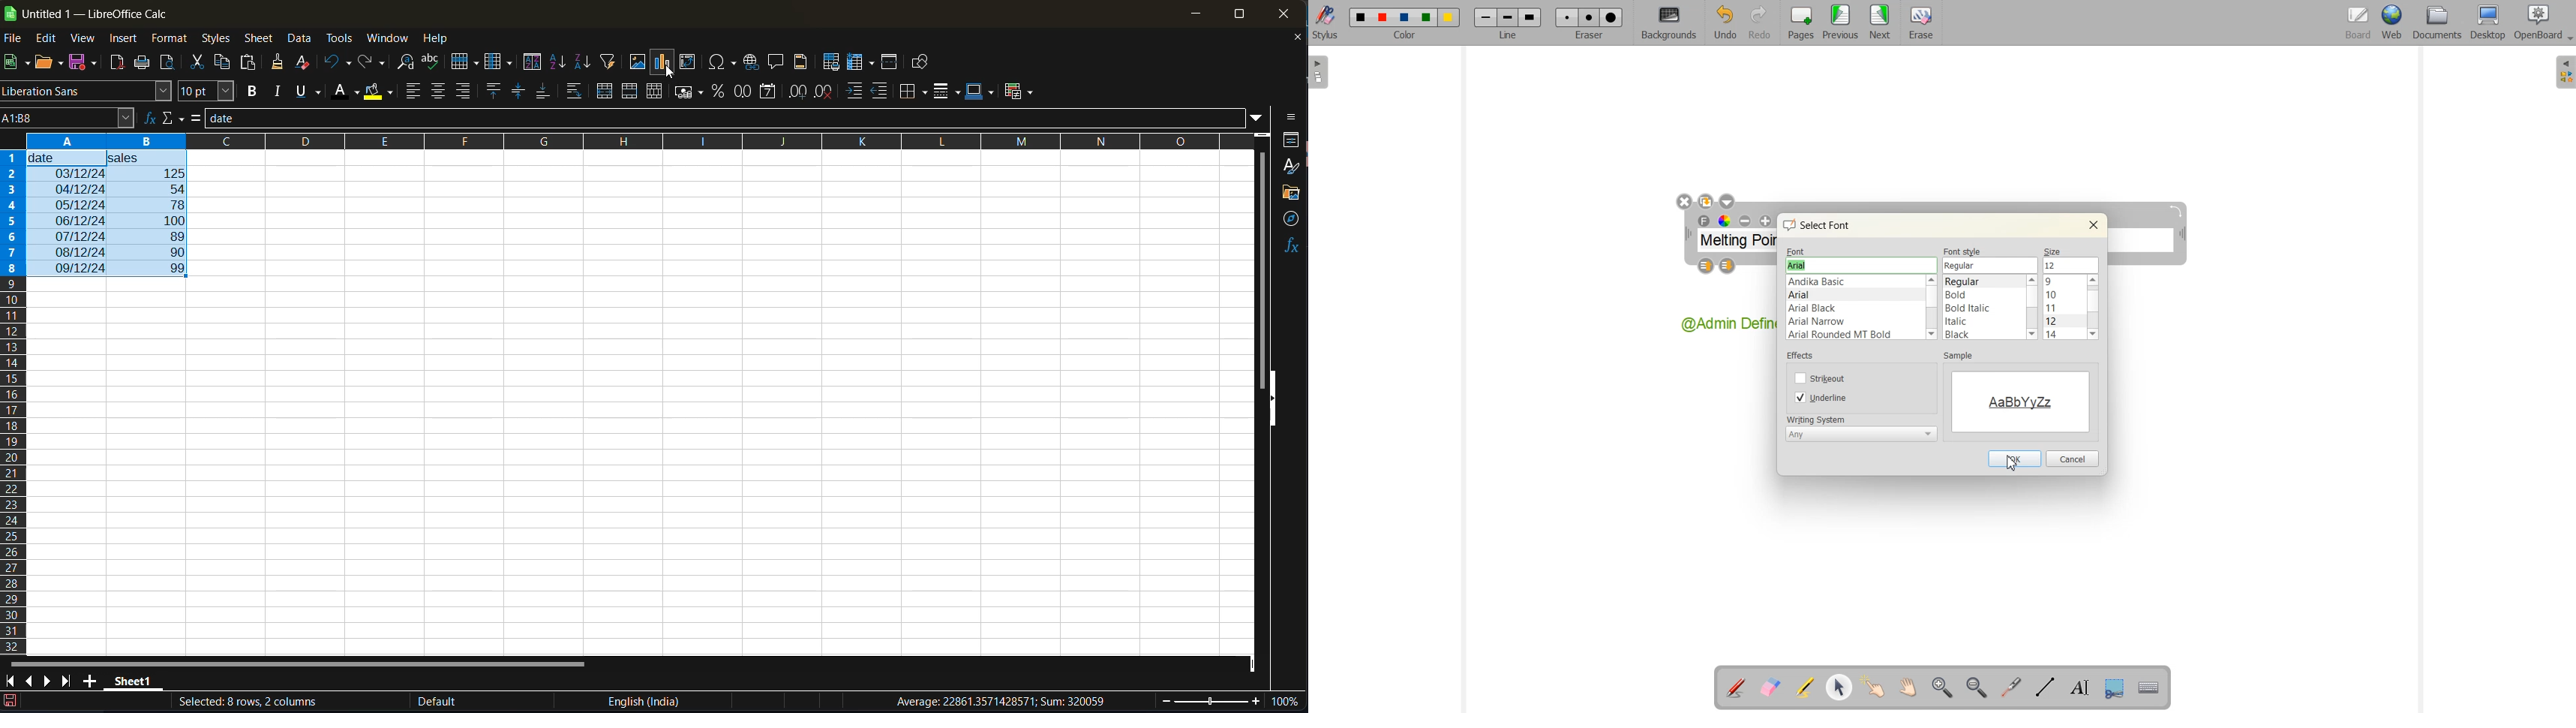 Image resolution: width=2576 pixels, height=728 pixels. What do you see at coordinates (826, 94) in the screenshot?
I see `delete decimal place` at bounding box center [826, 94].